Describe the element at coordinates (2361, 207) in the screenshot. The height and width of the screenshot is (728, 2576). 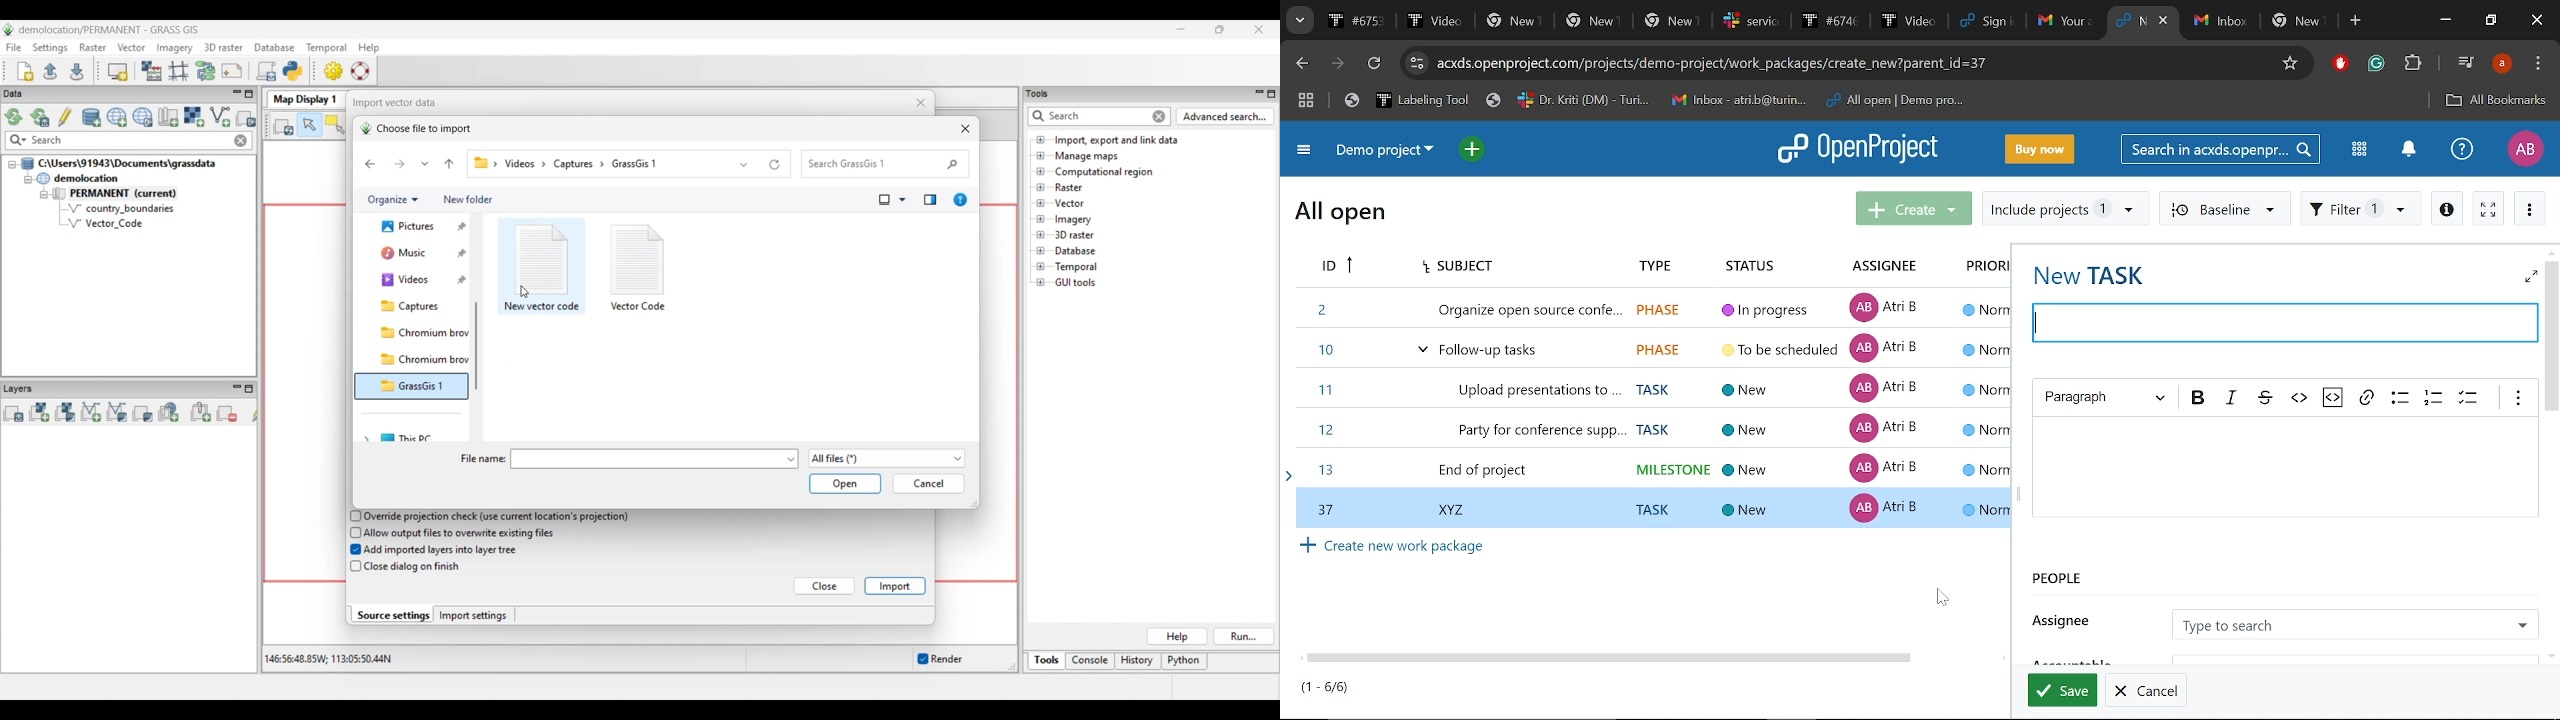
I see `Filter` at that location.